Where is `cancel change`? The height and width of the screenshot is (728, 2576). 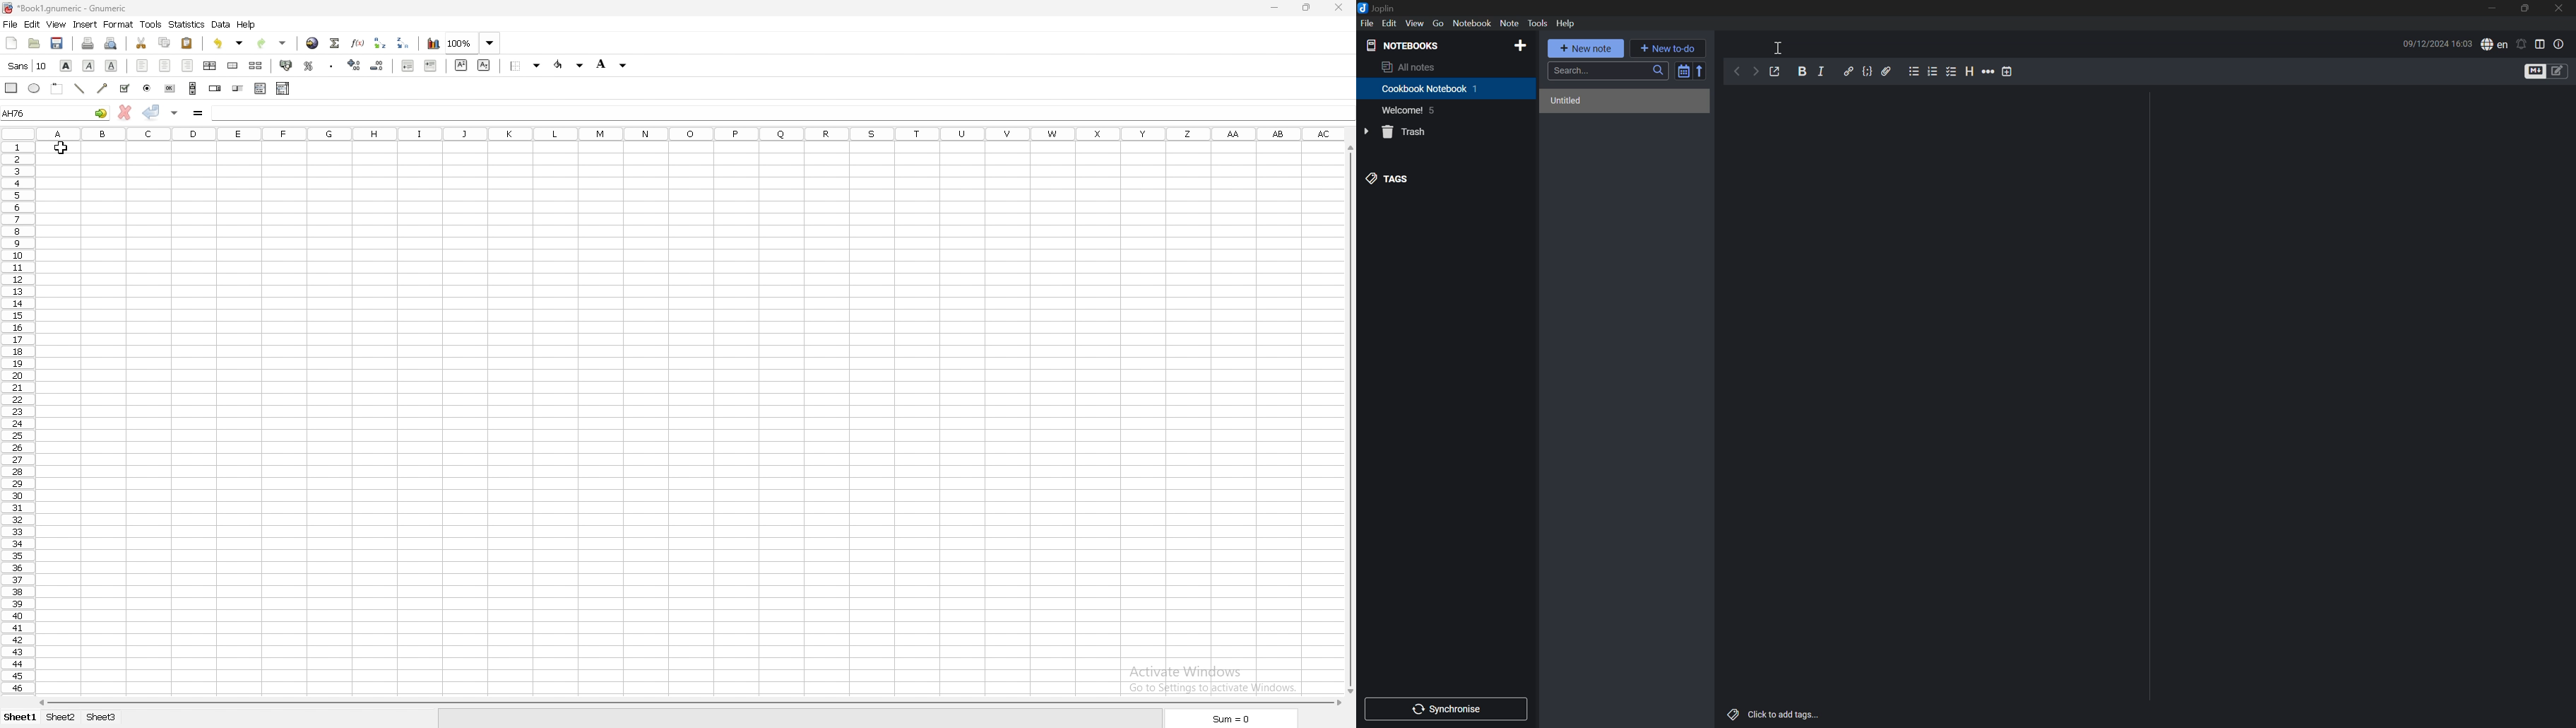 cancel change is located at coordinates (126, 112).